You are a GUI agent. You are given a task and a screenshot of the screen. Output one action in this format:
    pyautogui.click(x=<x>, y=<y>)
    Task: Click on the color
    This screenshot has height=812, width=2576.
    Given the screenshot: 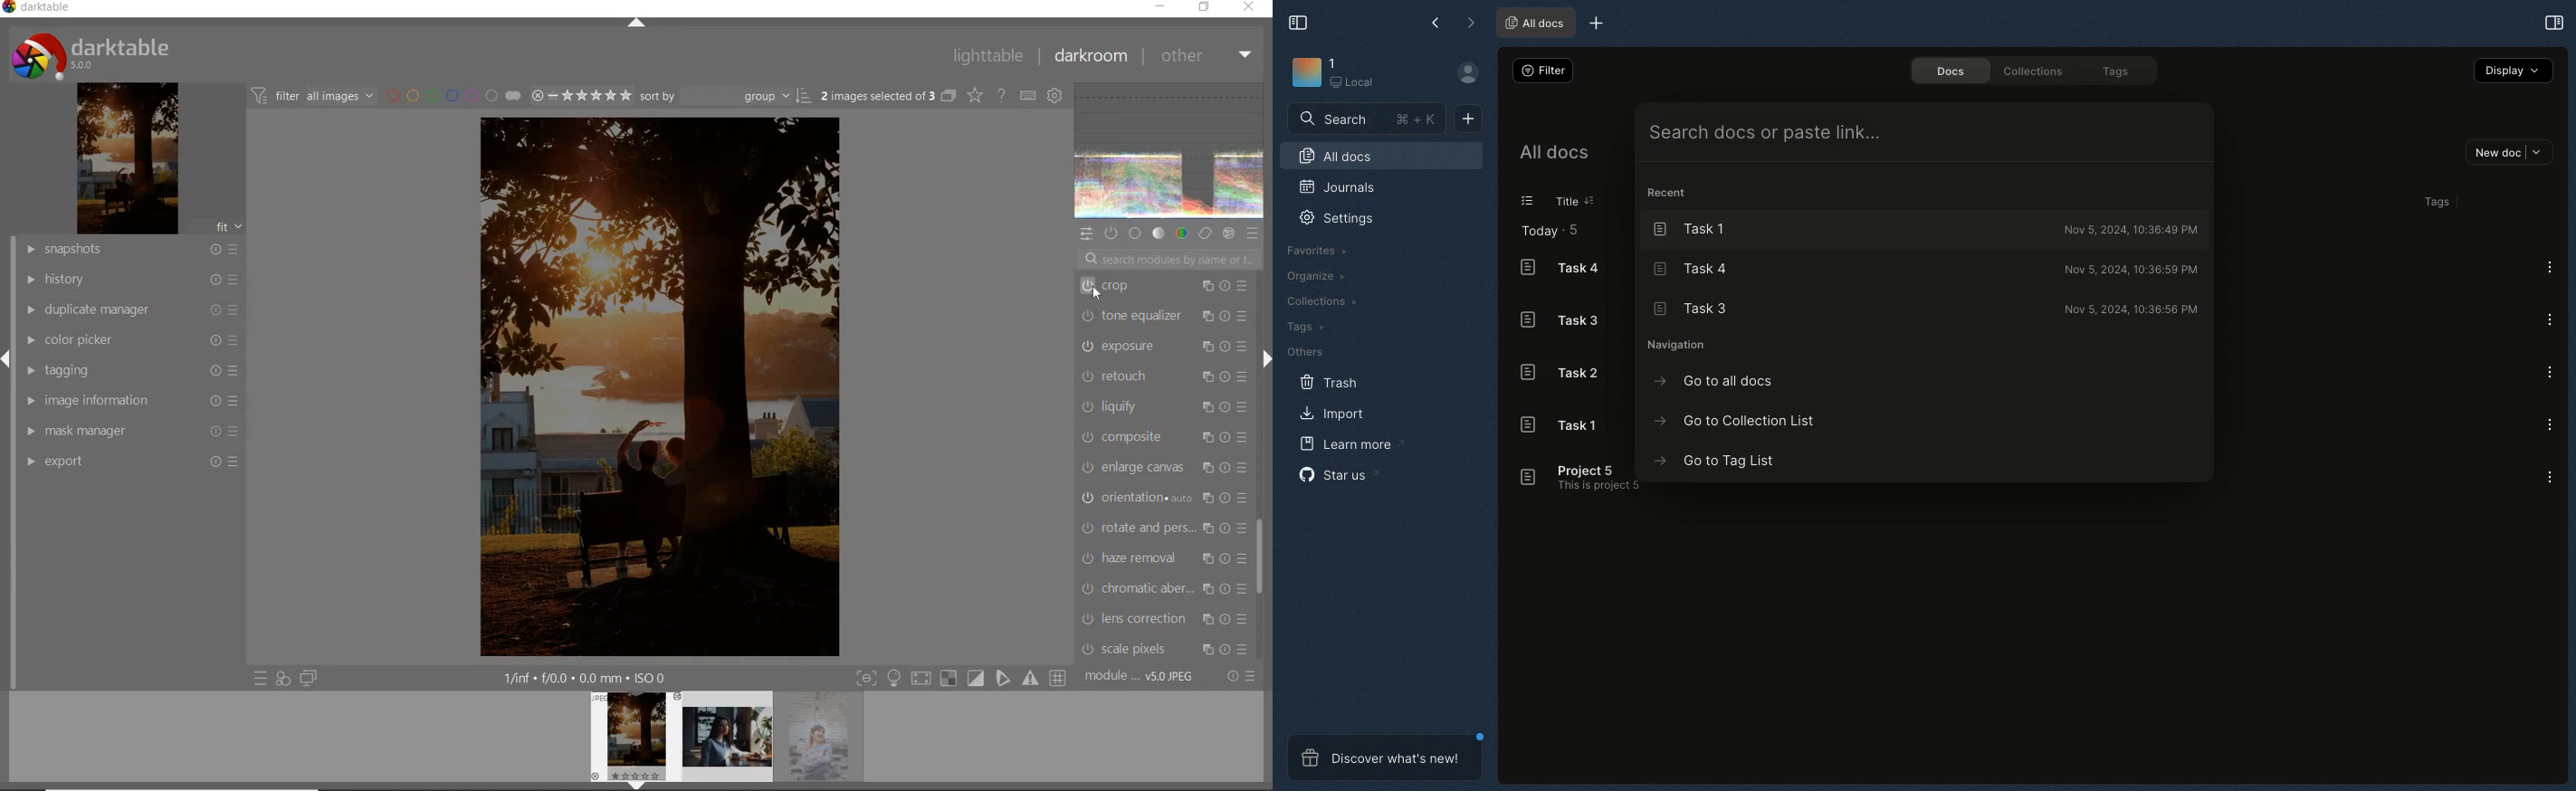 What is the action you would take?
    pyautogui.click(x=1181, y=234)
    